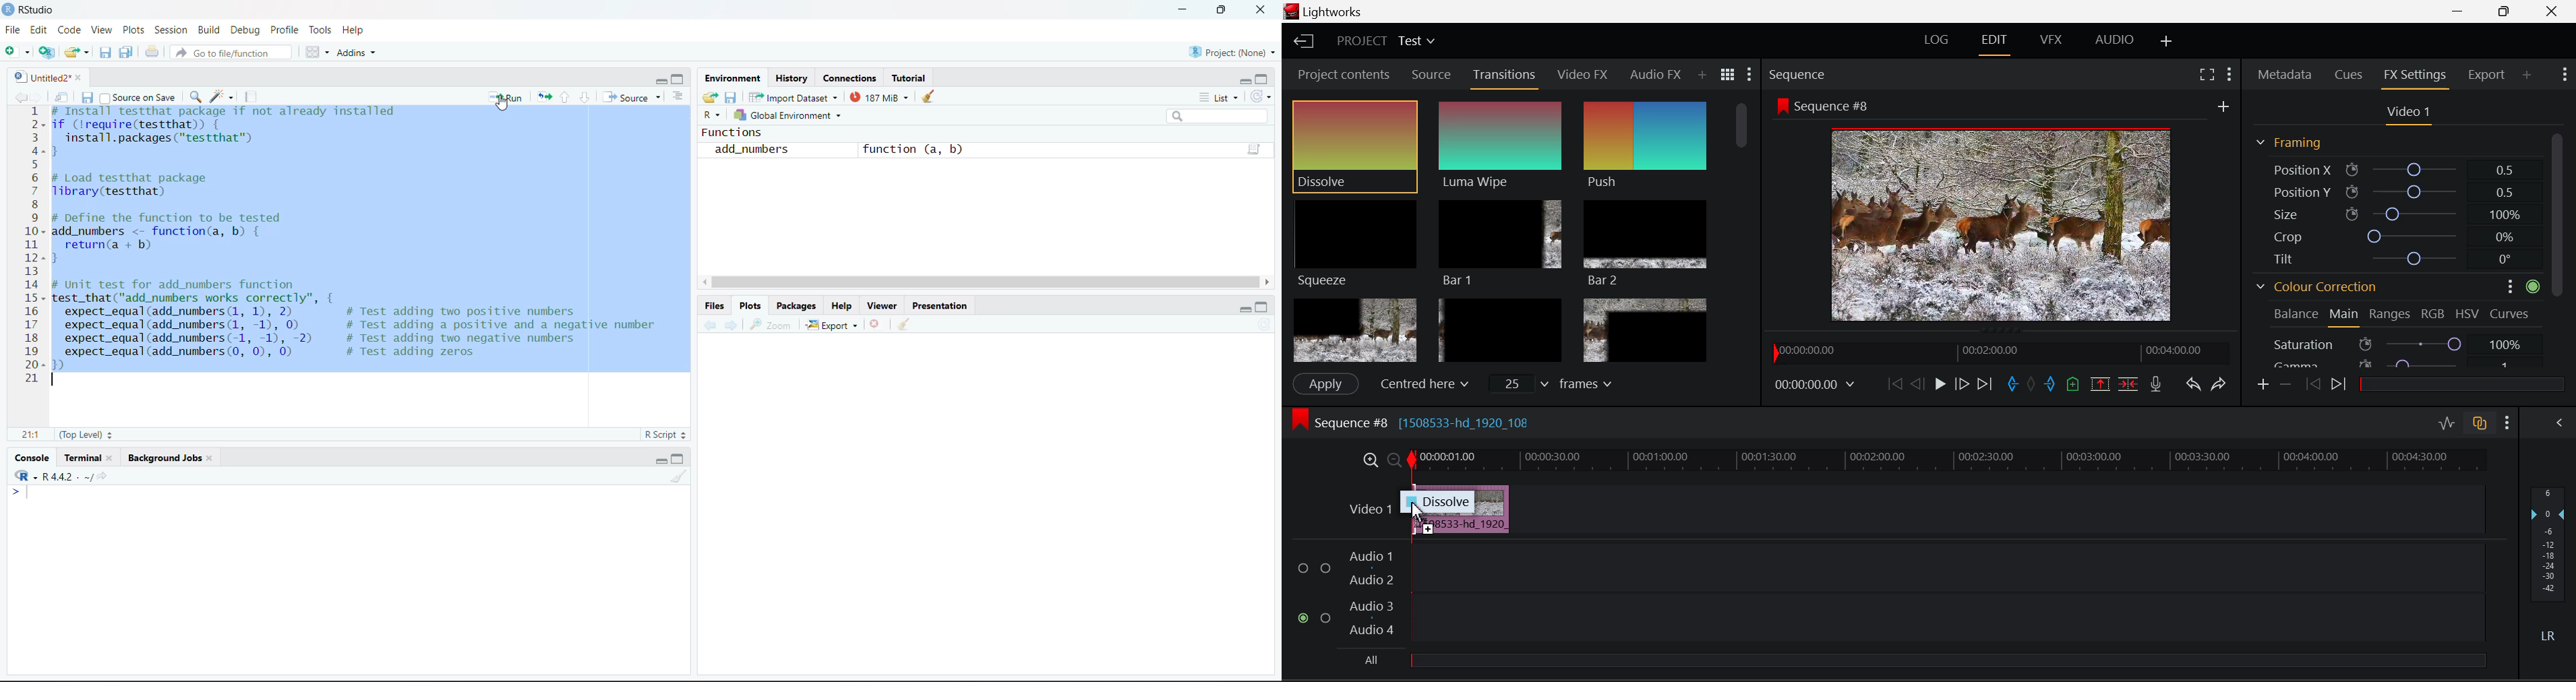 The image size is (2576, 700). I want to click on minimize, so click(661, 459).